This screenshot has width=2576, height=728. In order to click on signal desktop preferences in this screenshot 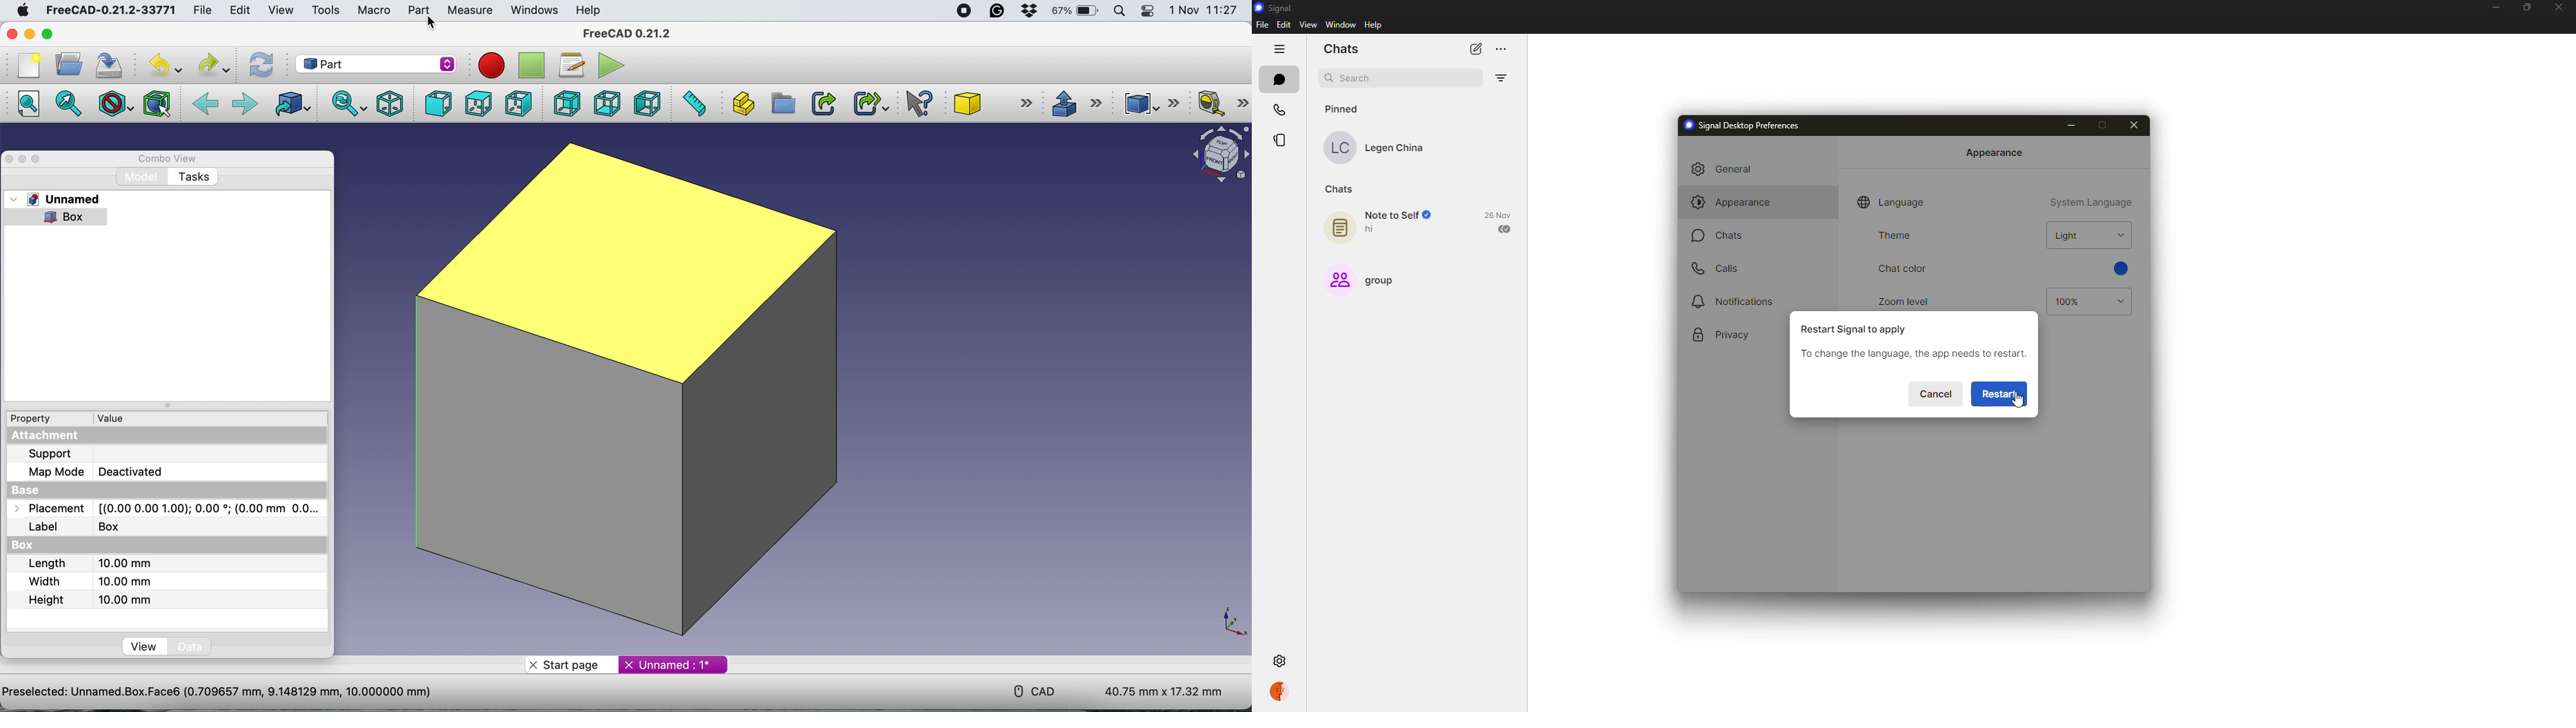, I will do `click(1743, 126)`.